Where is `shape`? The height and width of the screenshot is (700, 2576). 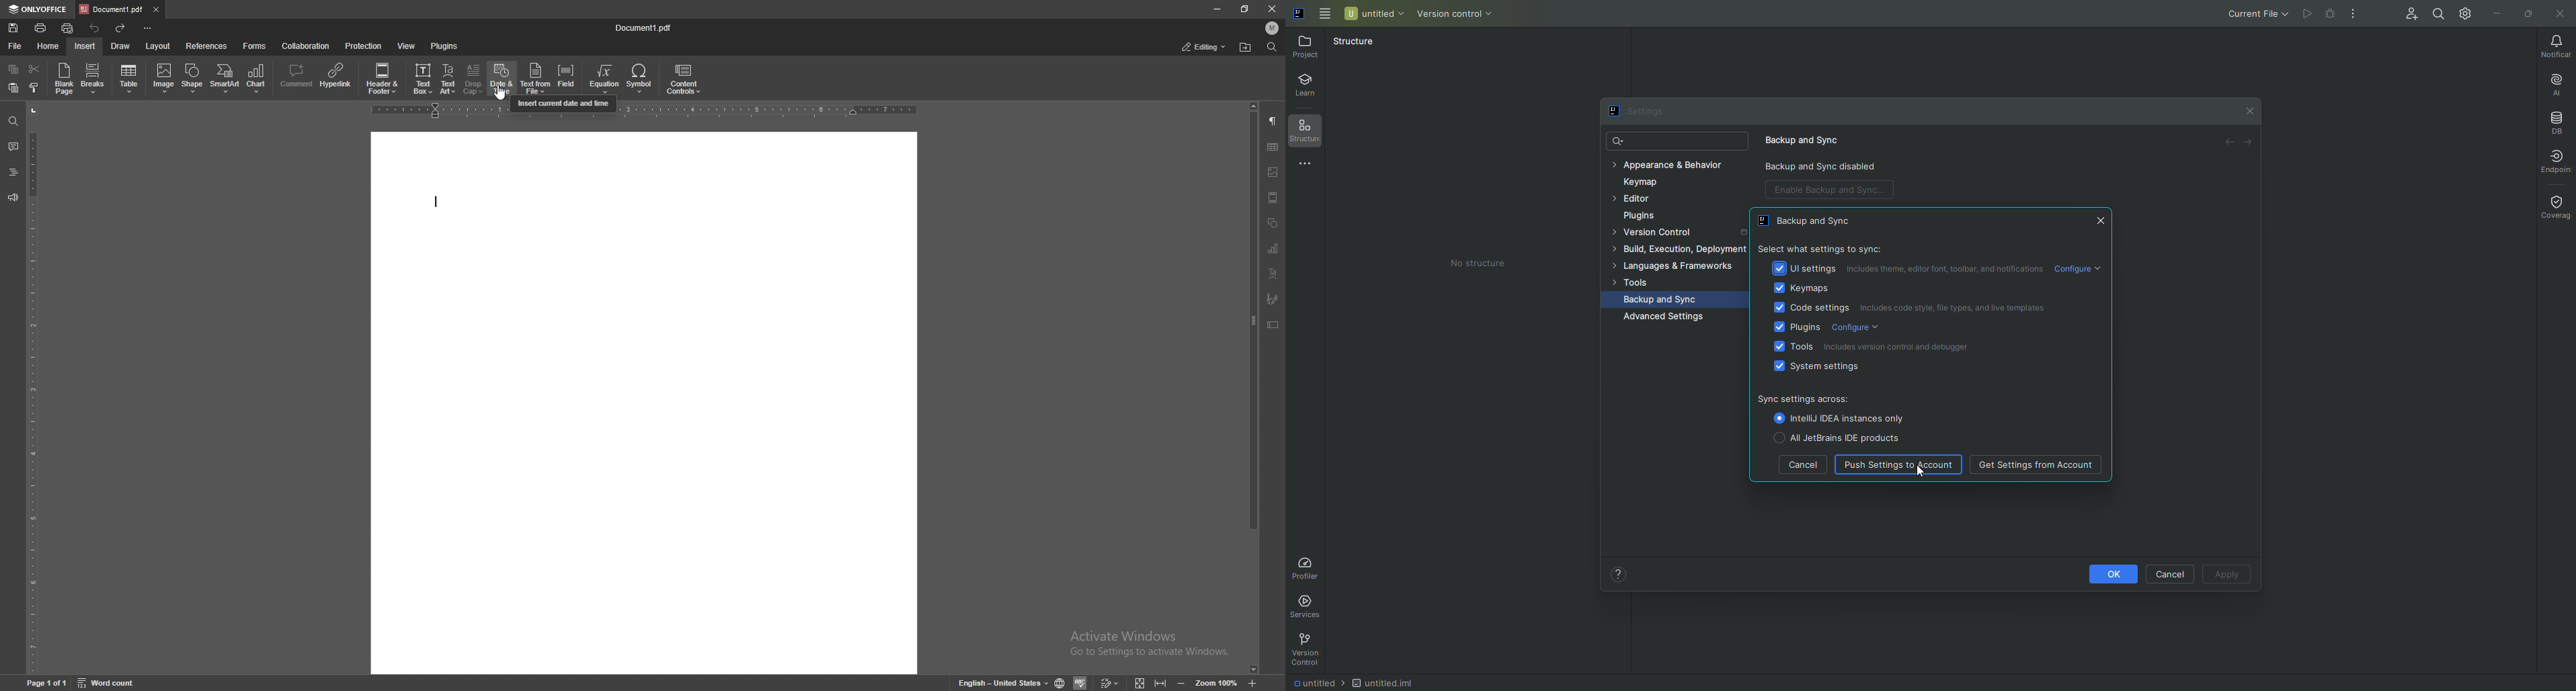 shape is located at coordinates (193, 78).